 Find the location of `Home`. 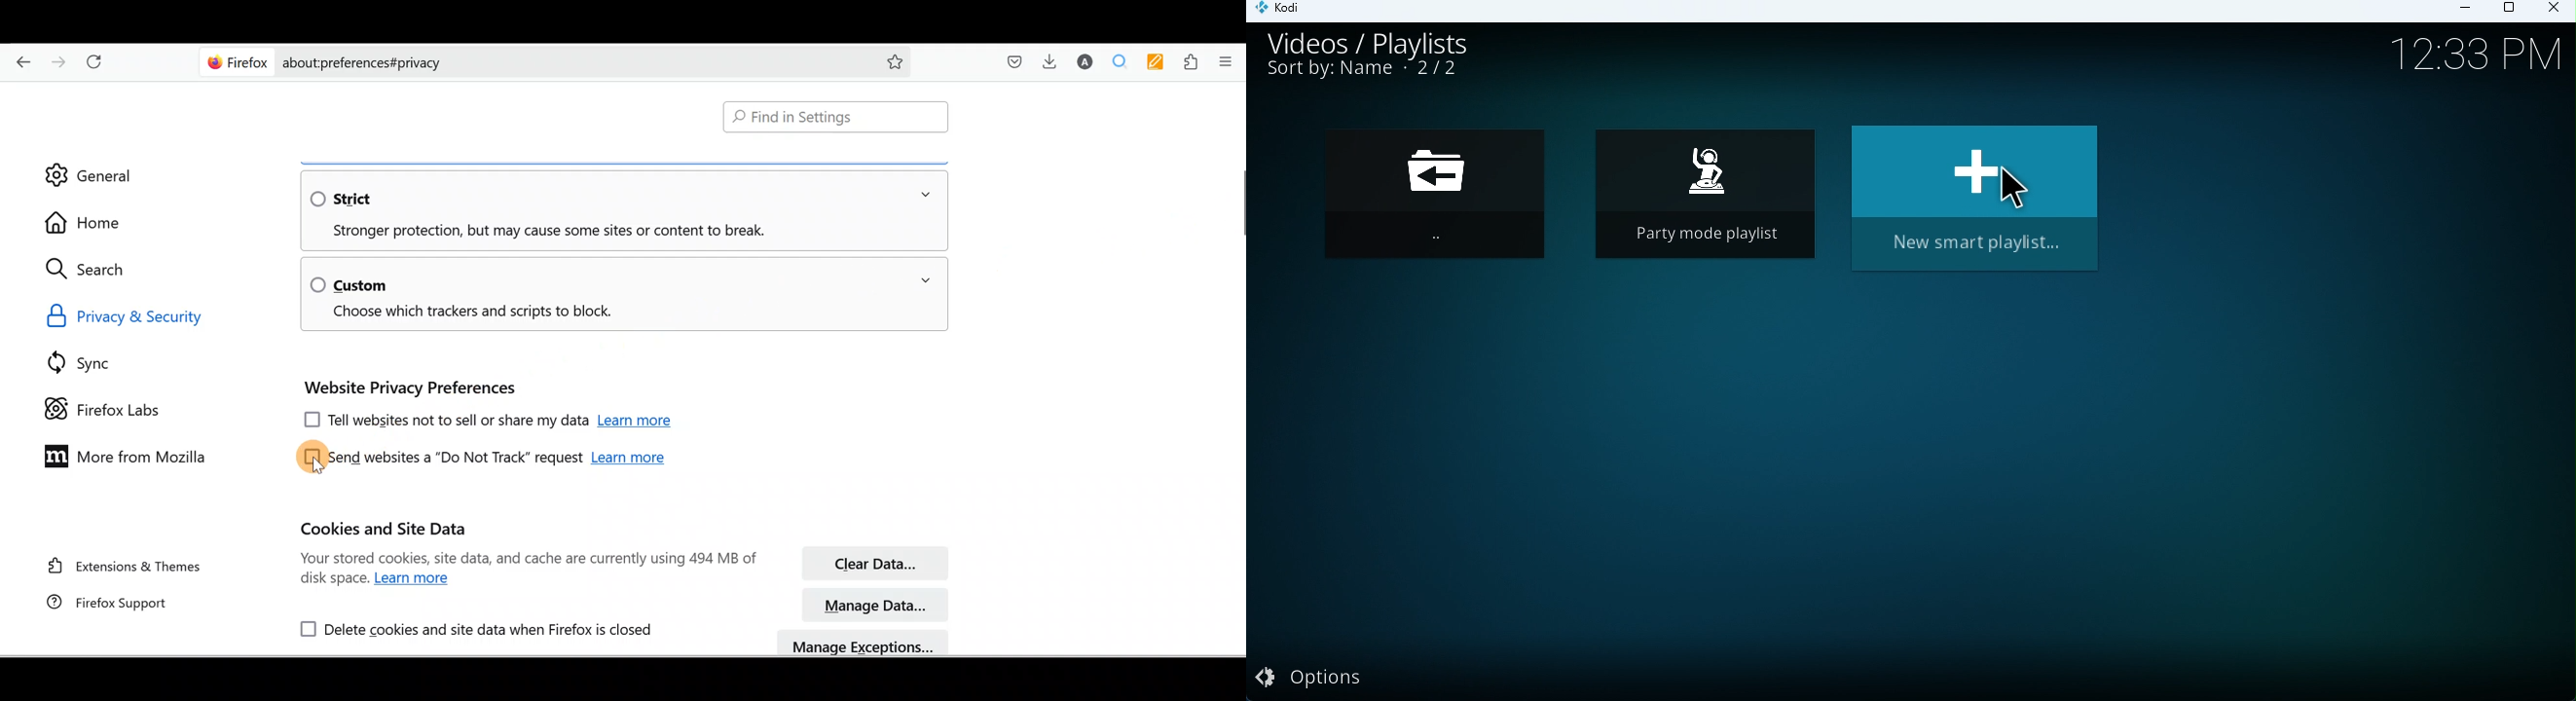

Home is located at coordinates (89, 223).